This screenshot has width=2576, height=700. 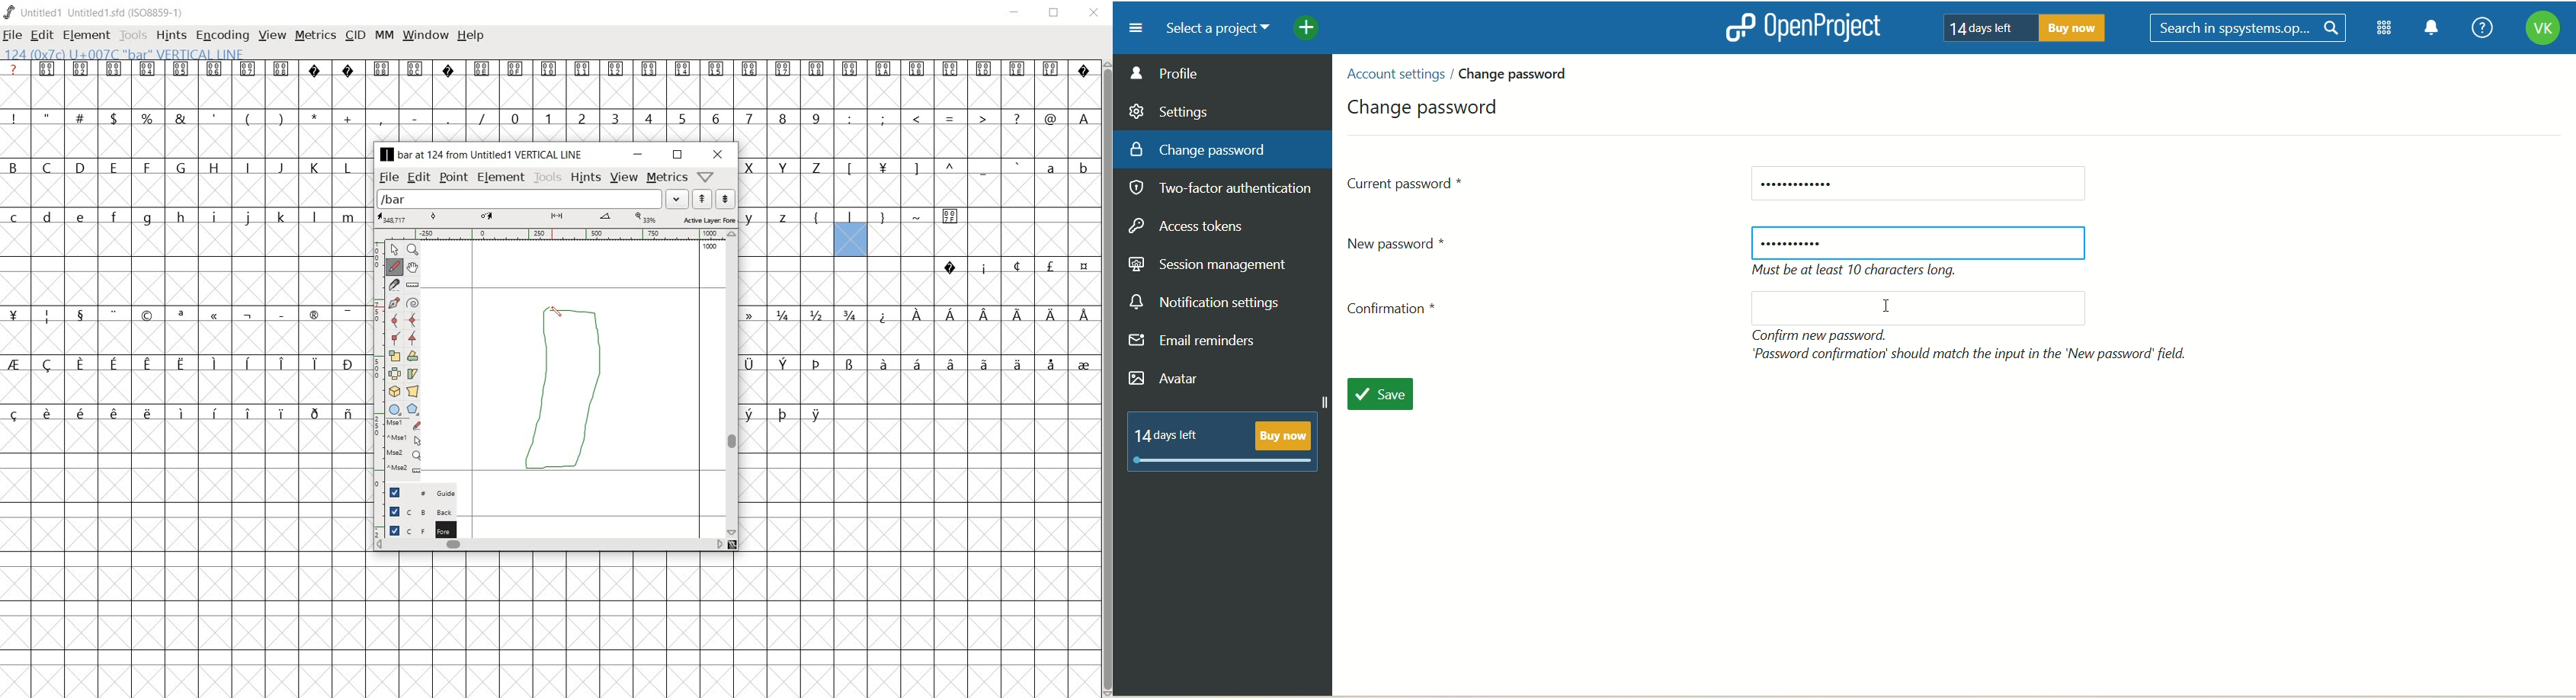 What do you see at coordinates (624, 176) in the screenshot?
I see `view` at bounding box center [624, 176].